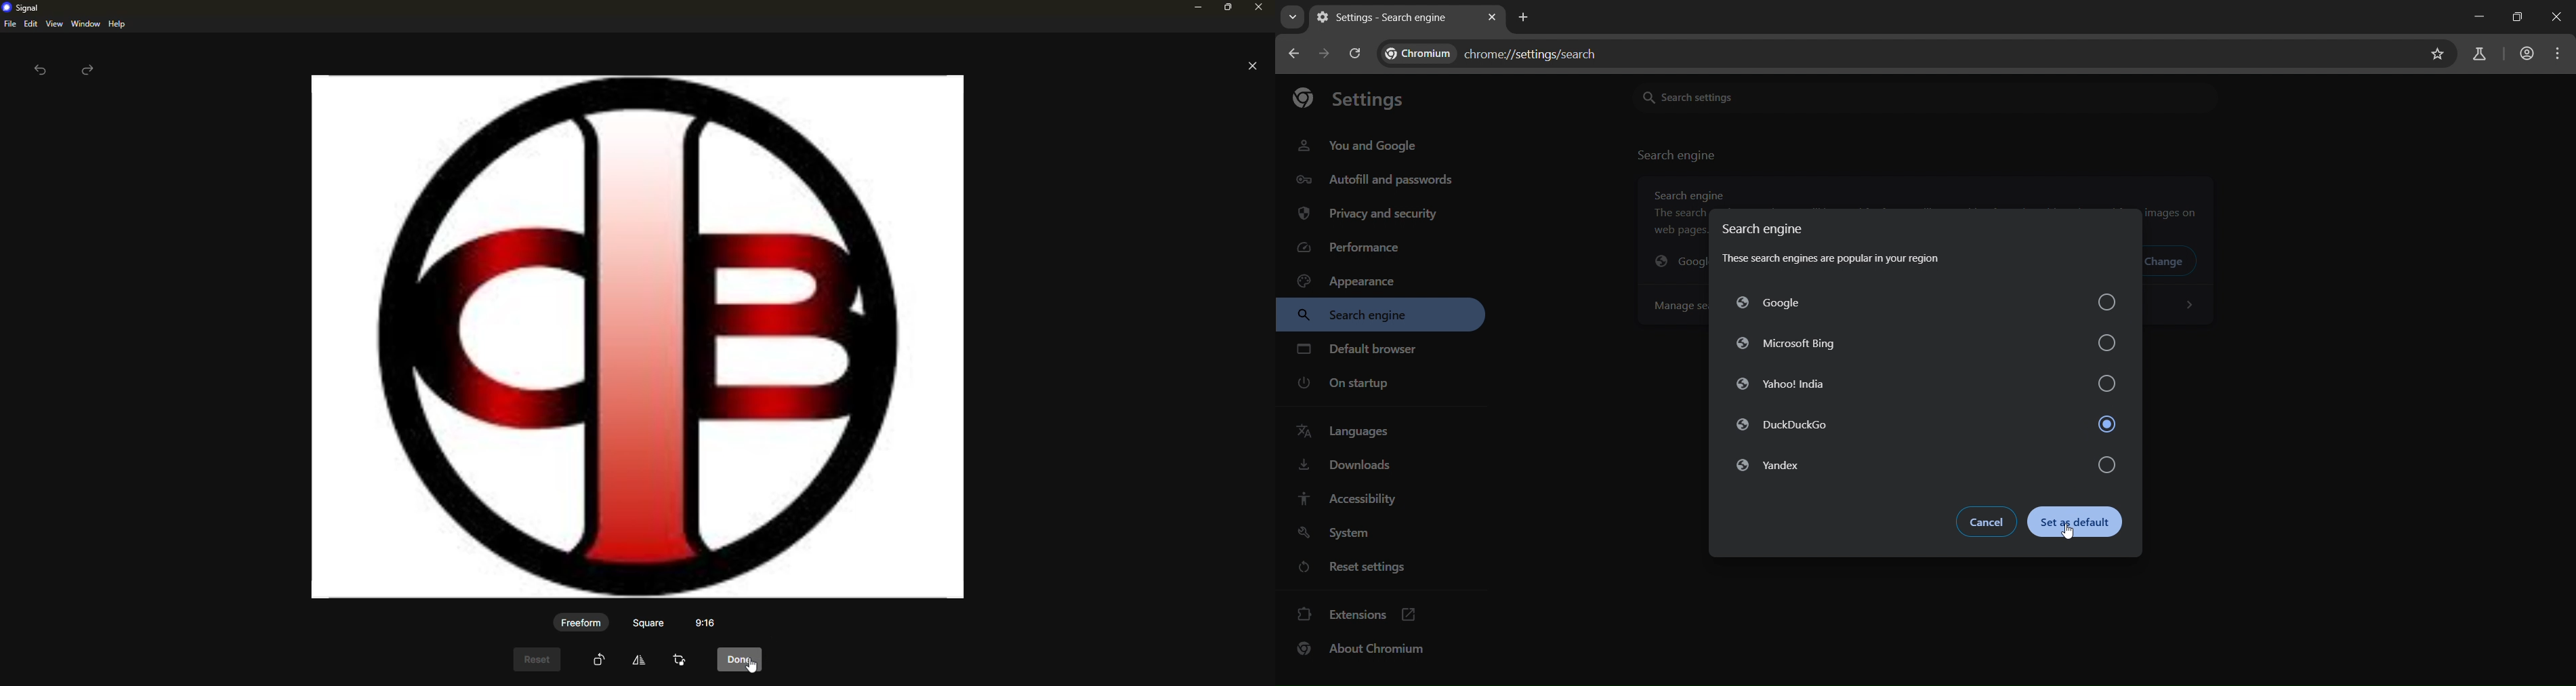 The height and width of the screenshot is (700, 2576). What do you see at coordinates (31, 23) in the screenshot?
I see `edit` at bounding box center [31, 23].